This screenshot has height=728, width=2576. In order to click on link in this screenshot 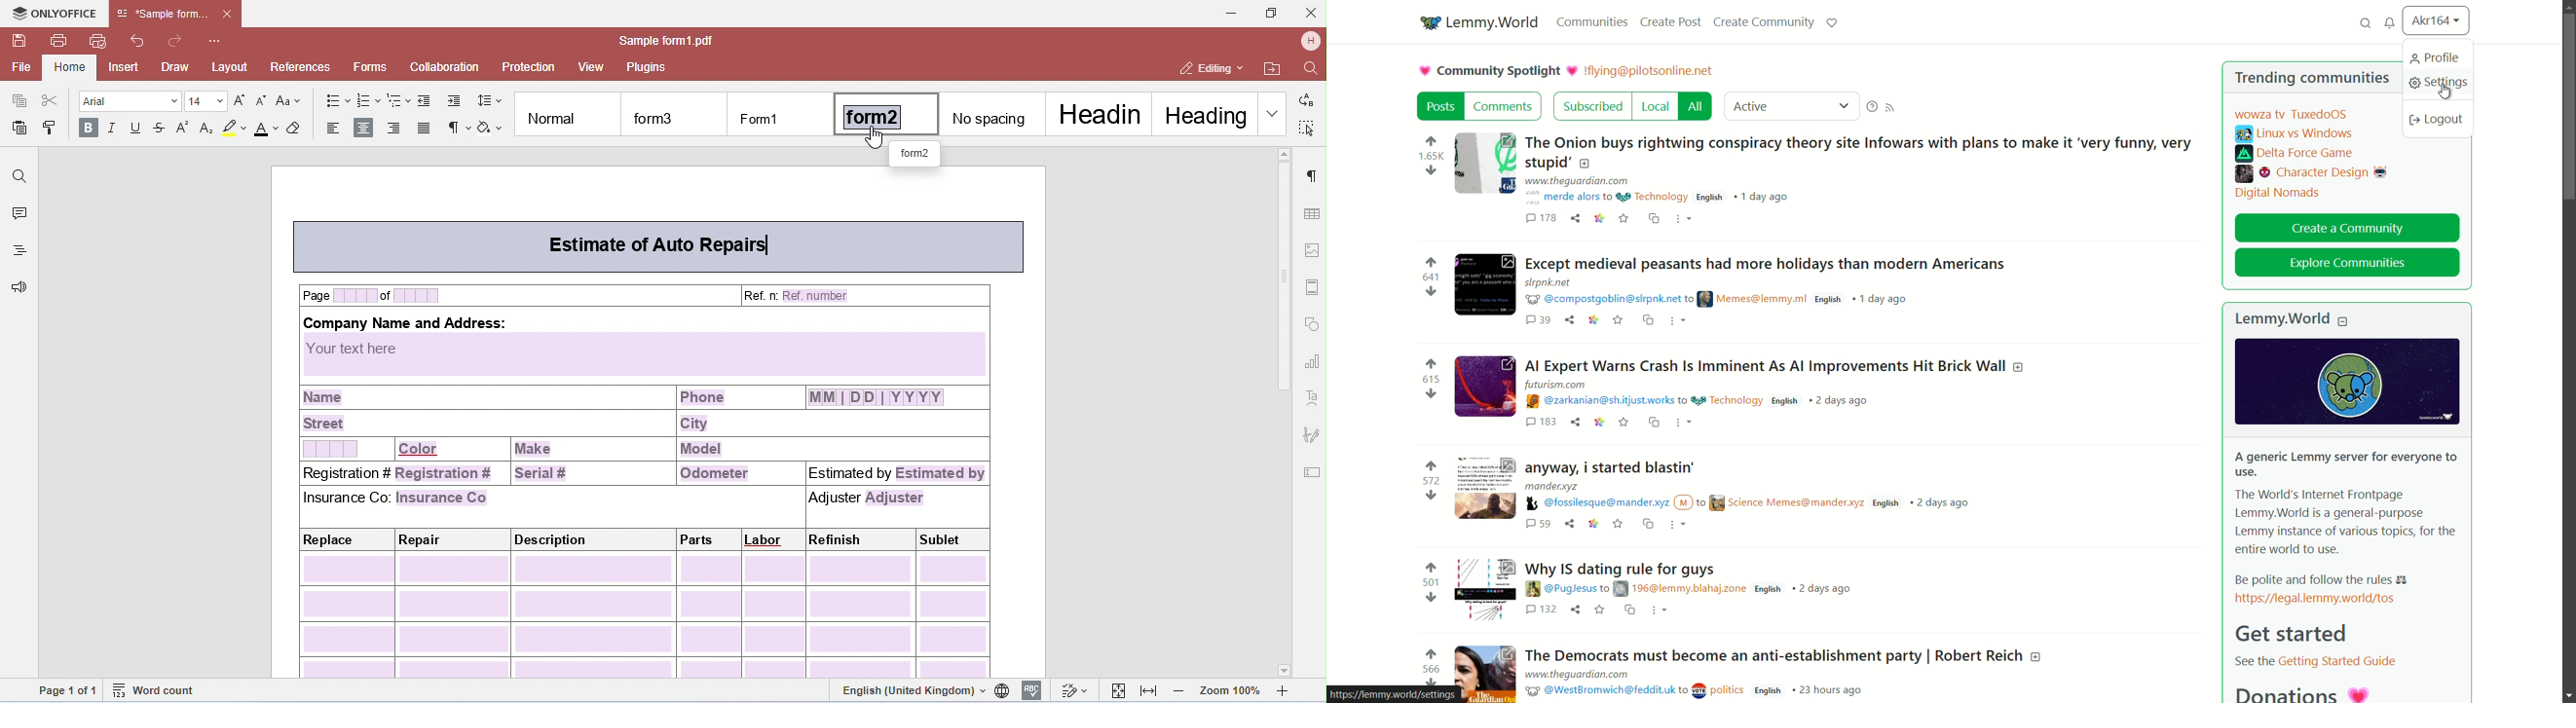, I will do `click(1591, 524)`.